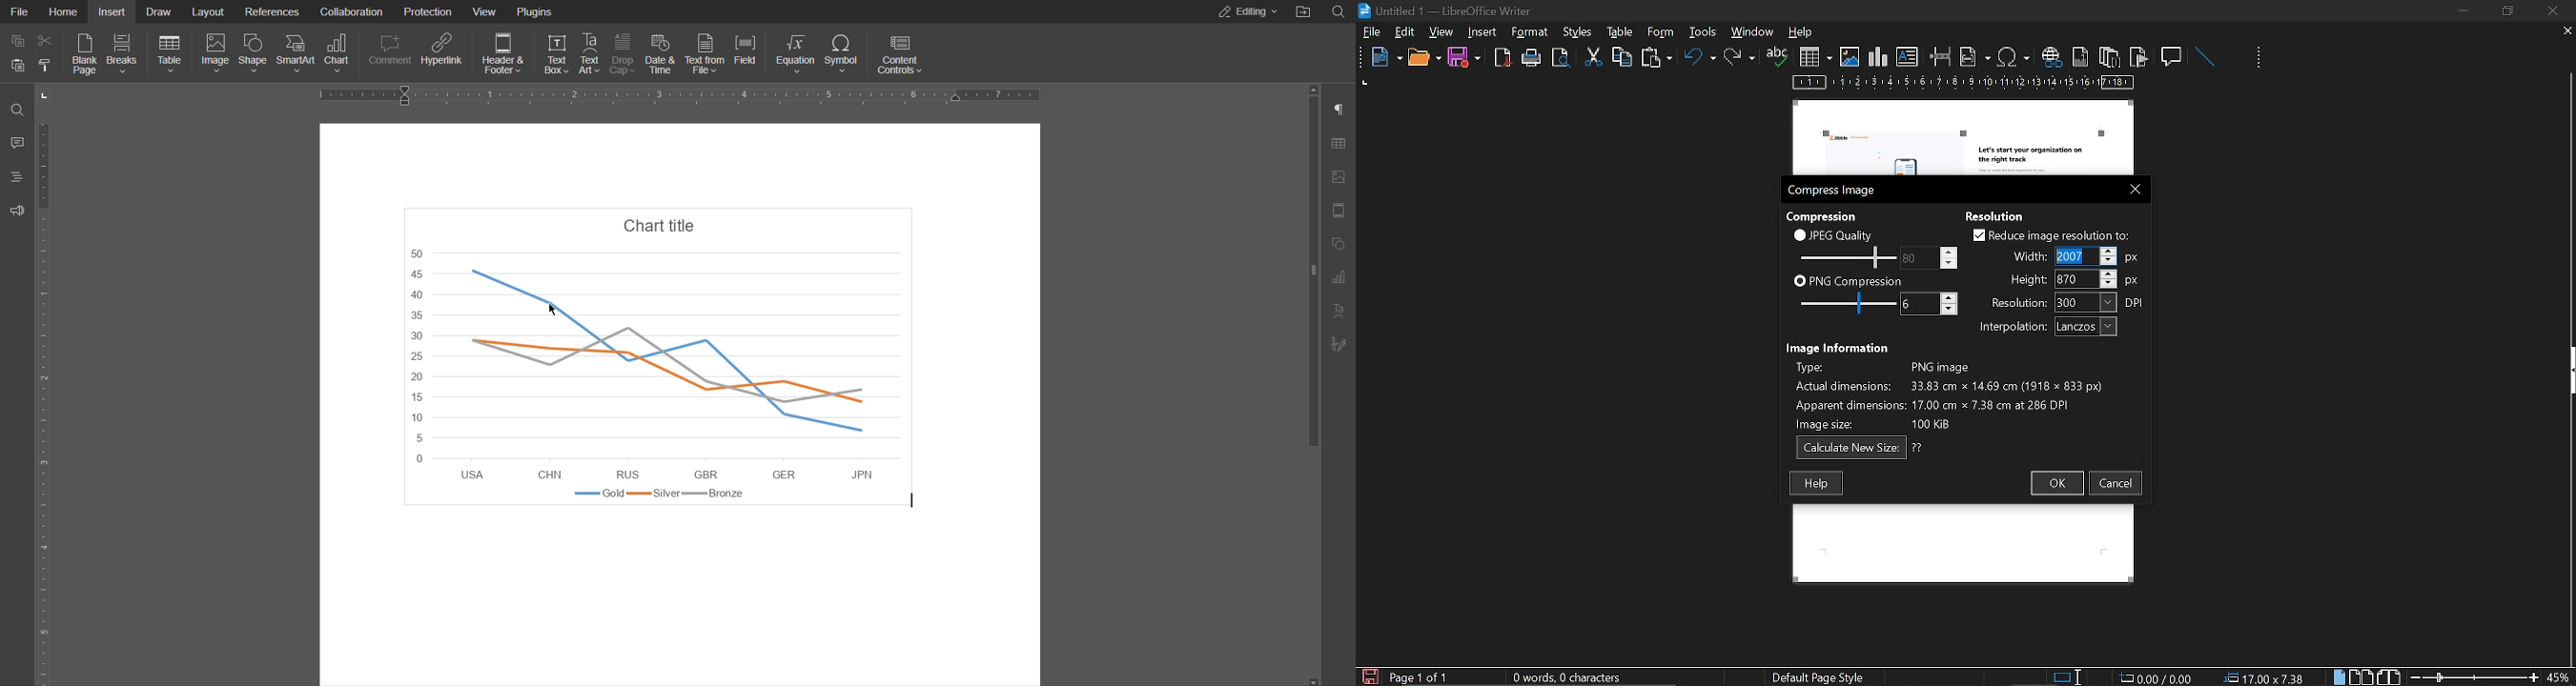 The image size is (2576, 700). I want to click on file, so click(1372, 33).